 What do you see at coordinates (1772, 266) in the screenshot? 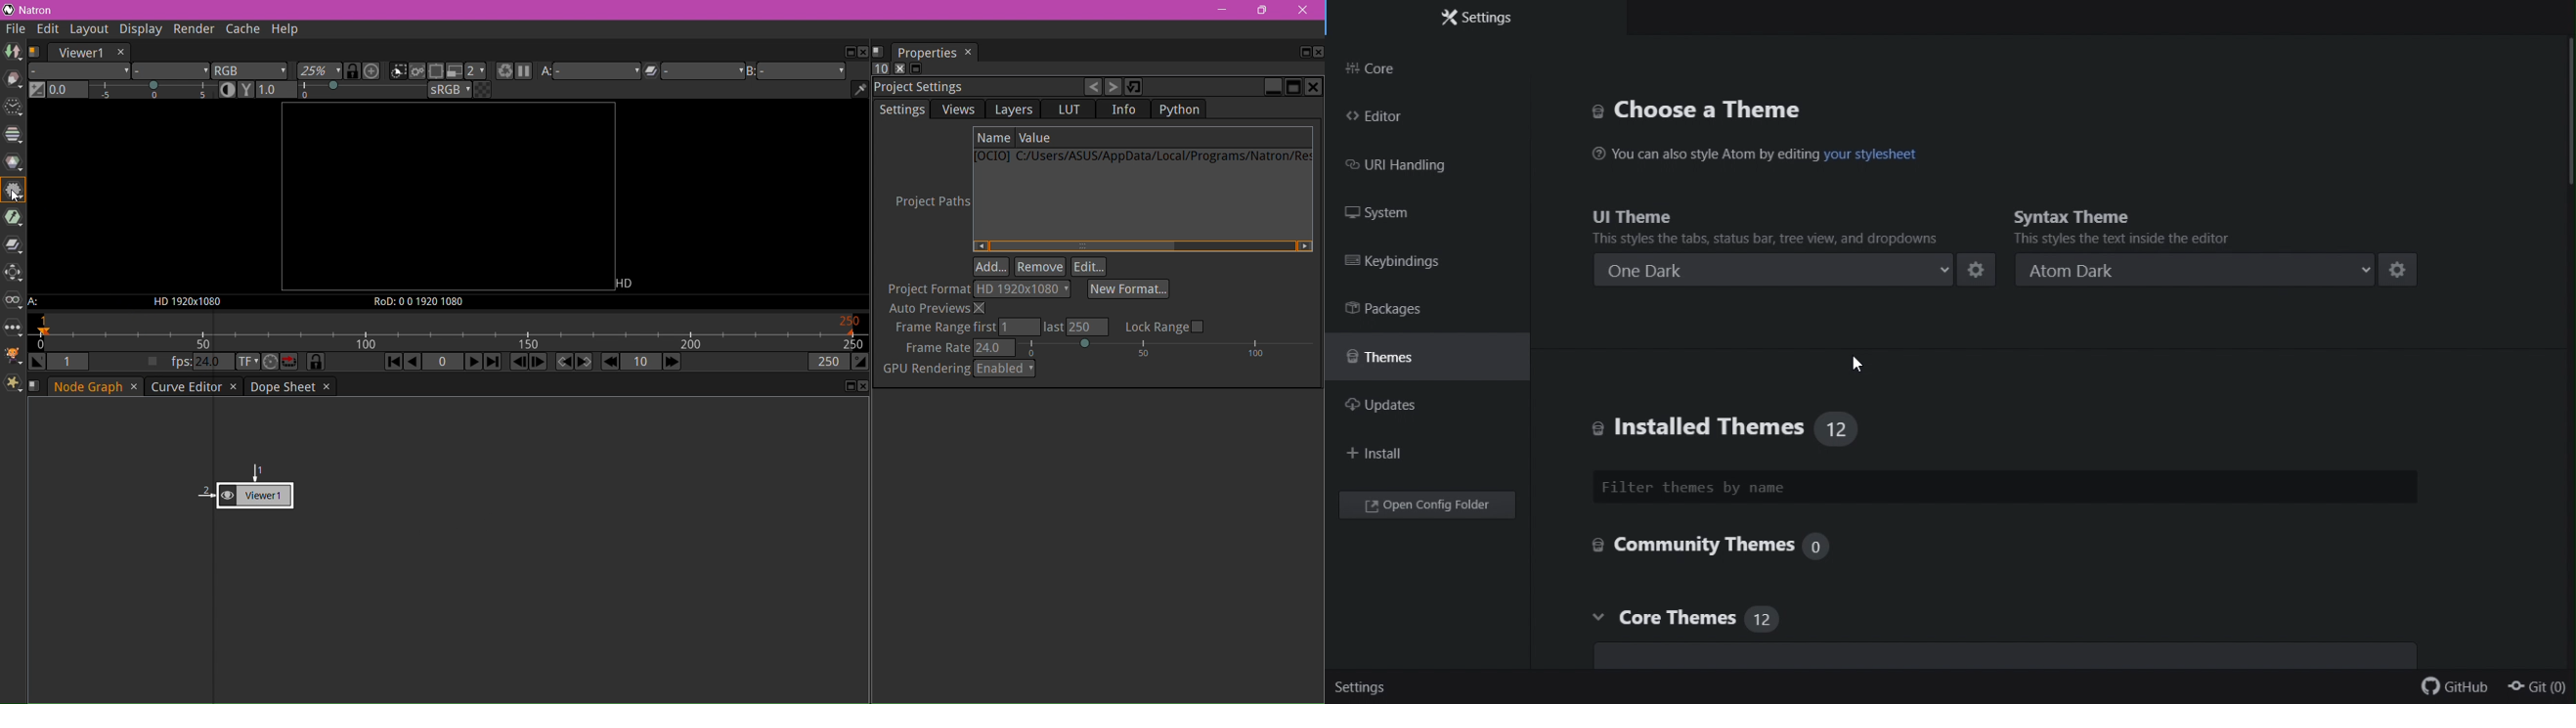
I see `One dark enabled` at bounding box center [1772, 266].